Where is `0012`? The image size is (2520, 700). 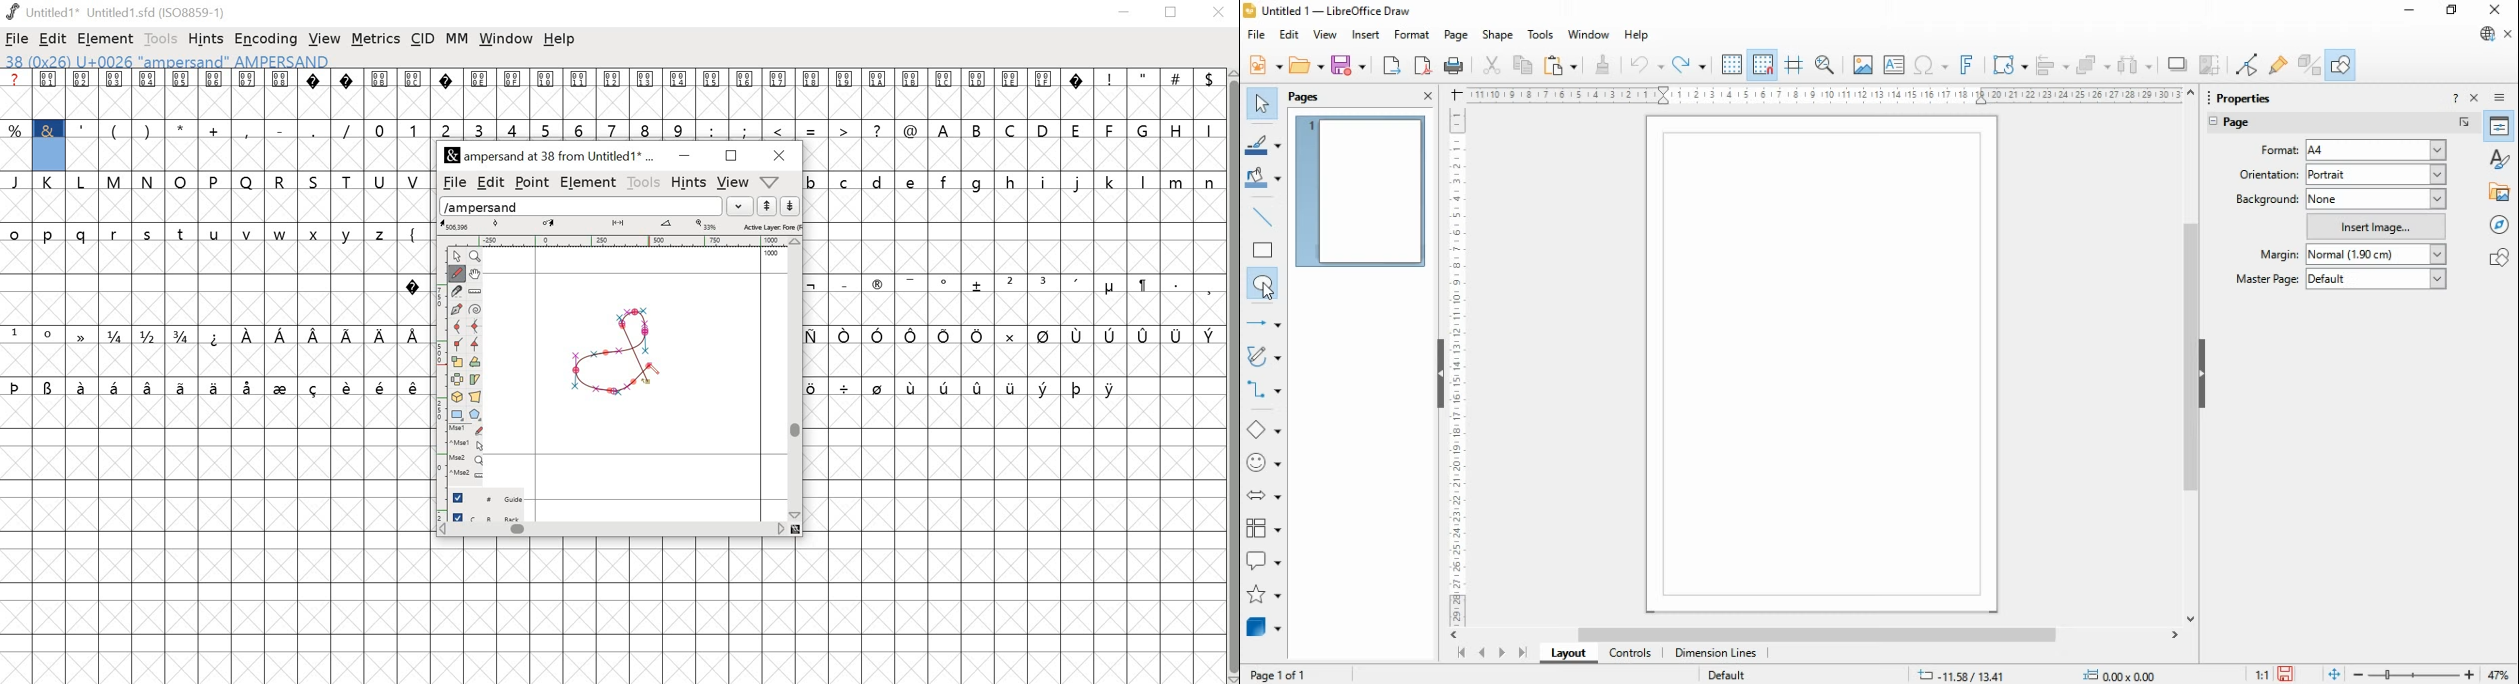 0012 is located at coordinates (616, 93).